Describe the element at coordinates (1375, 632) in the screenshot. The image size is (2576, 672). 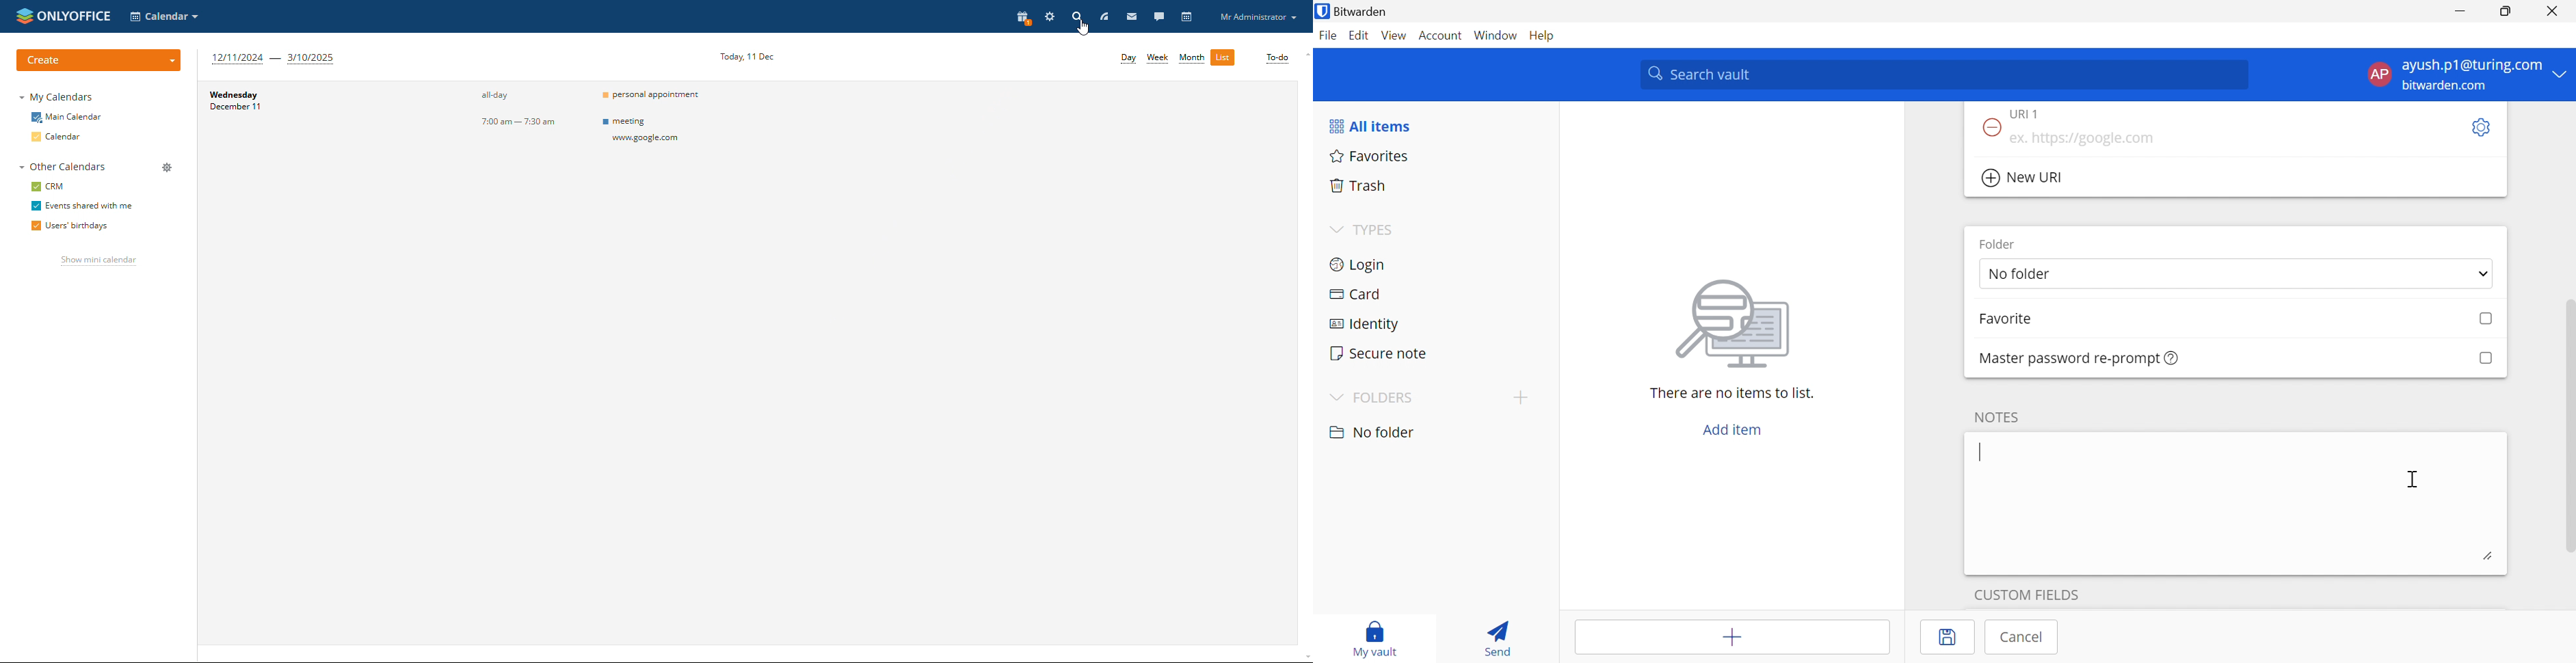
I see `My vault` at that location.